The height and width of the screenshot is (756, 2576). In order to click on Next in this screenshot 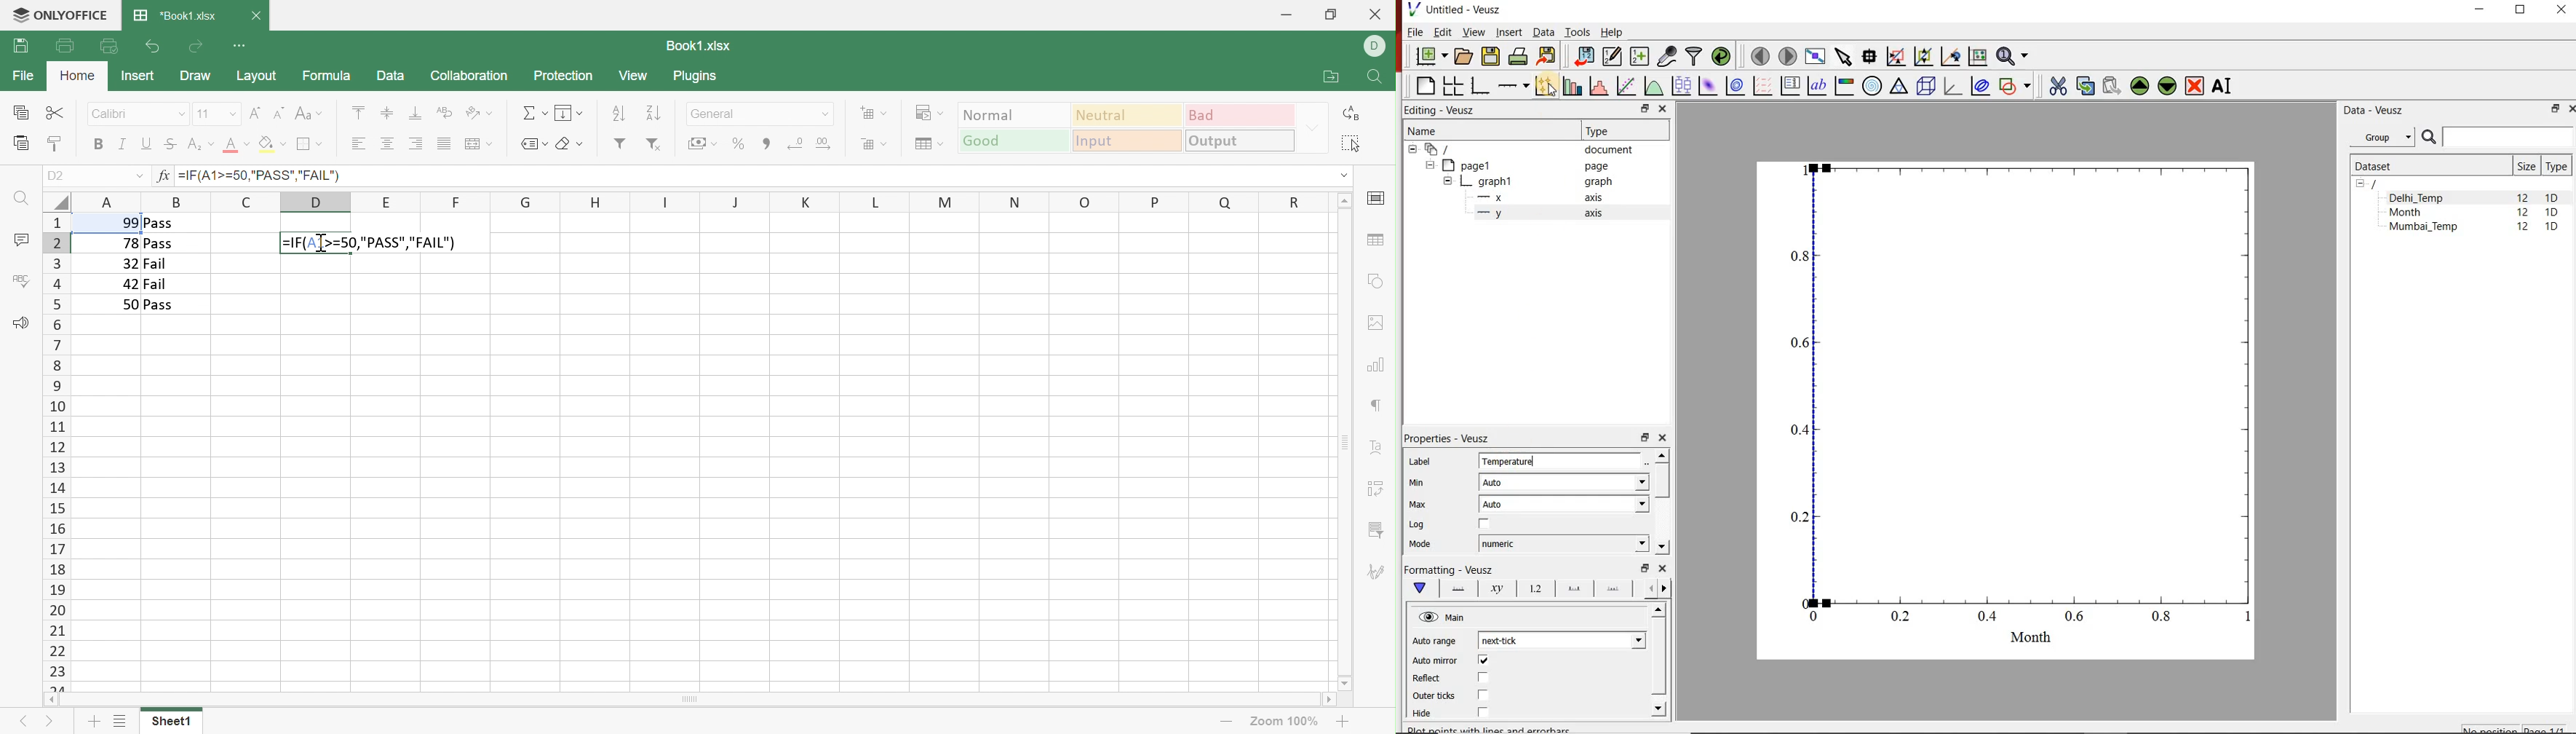, I will do `click(52, 725)`.